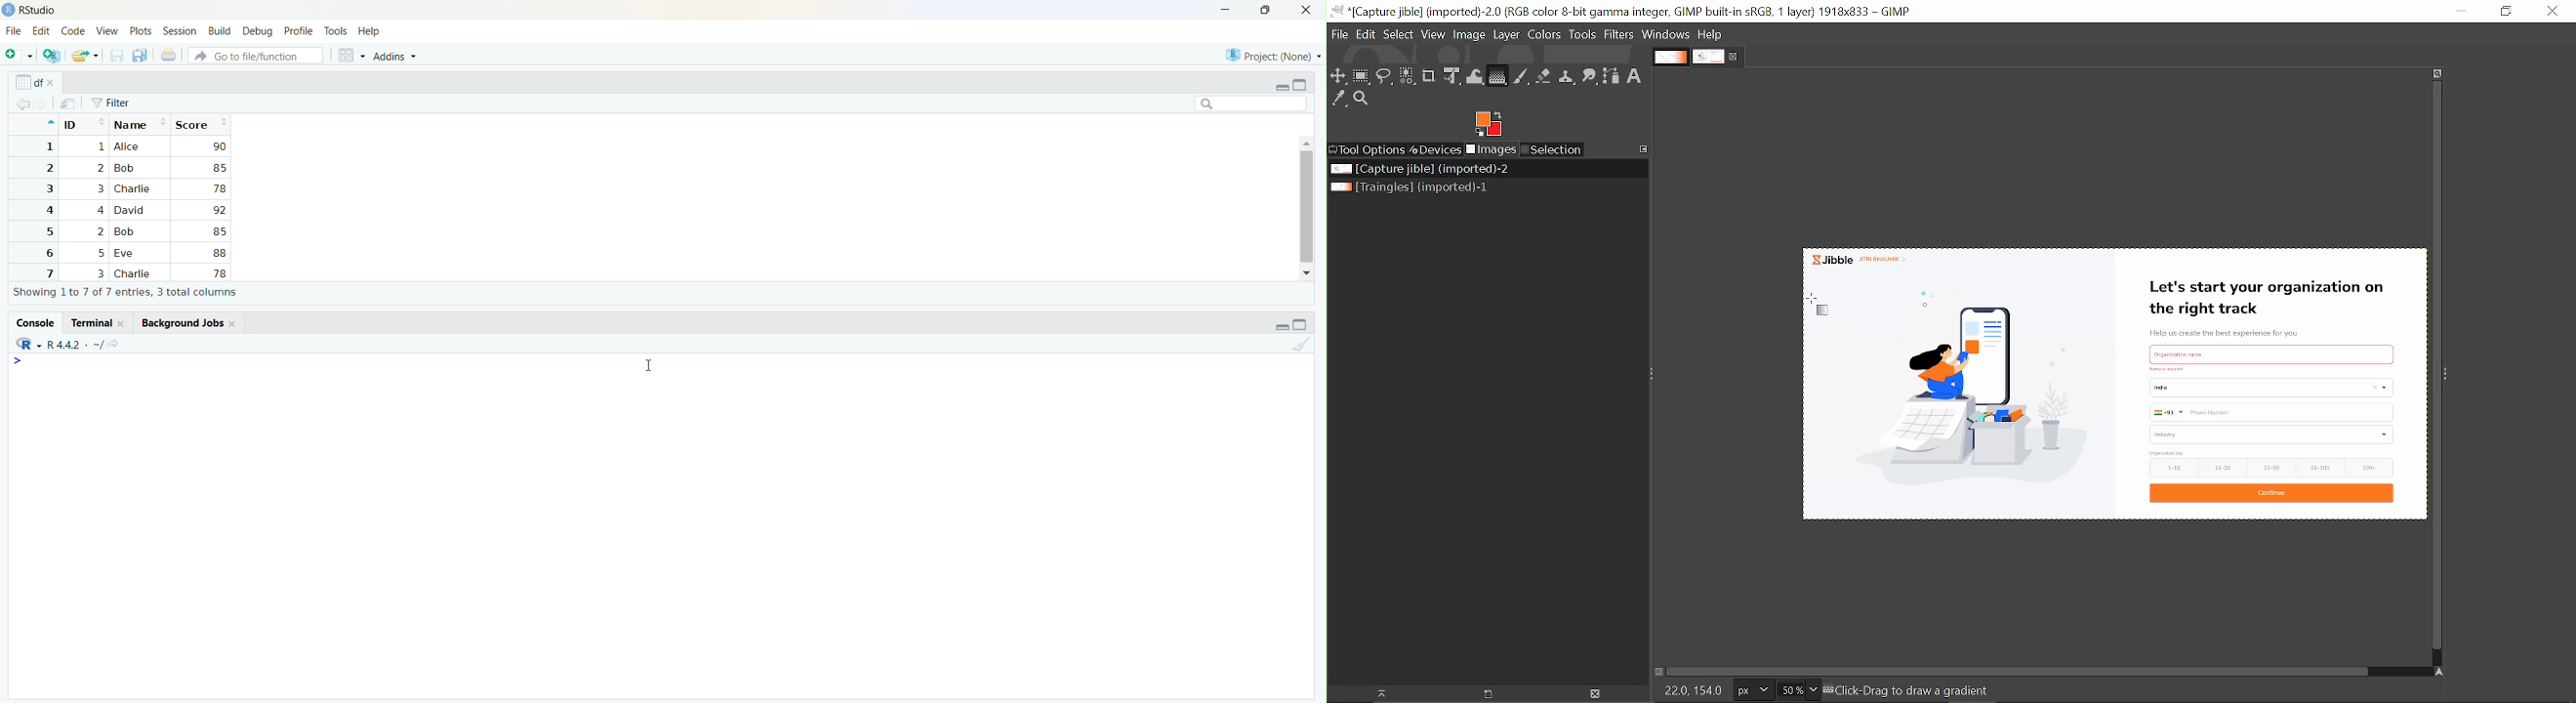 This screenshot has height=728, width=2576. What do you see at coordinates (100, 167) in the screenshot?
I see `2` at bounding box center [100, 167].